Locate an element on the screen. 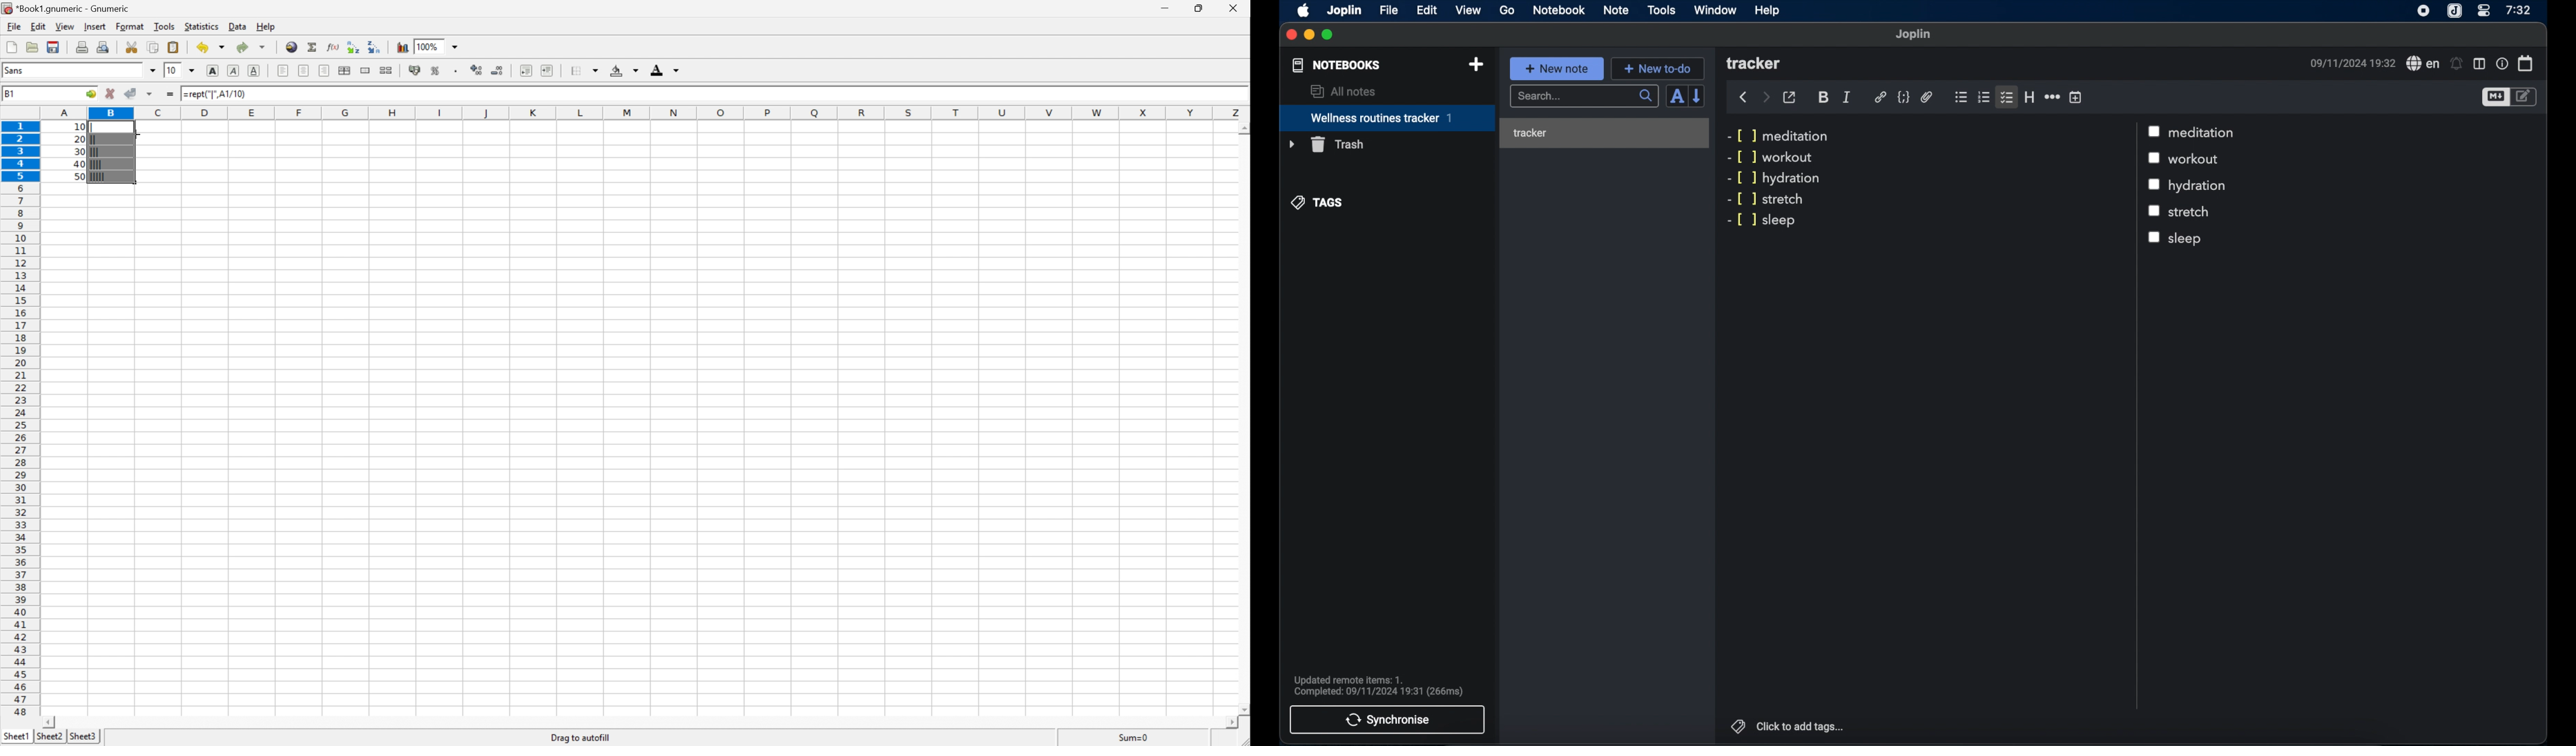 This screenshot has height=756, width=2576. Insert chart is located at coordinates (404, 47).